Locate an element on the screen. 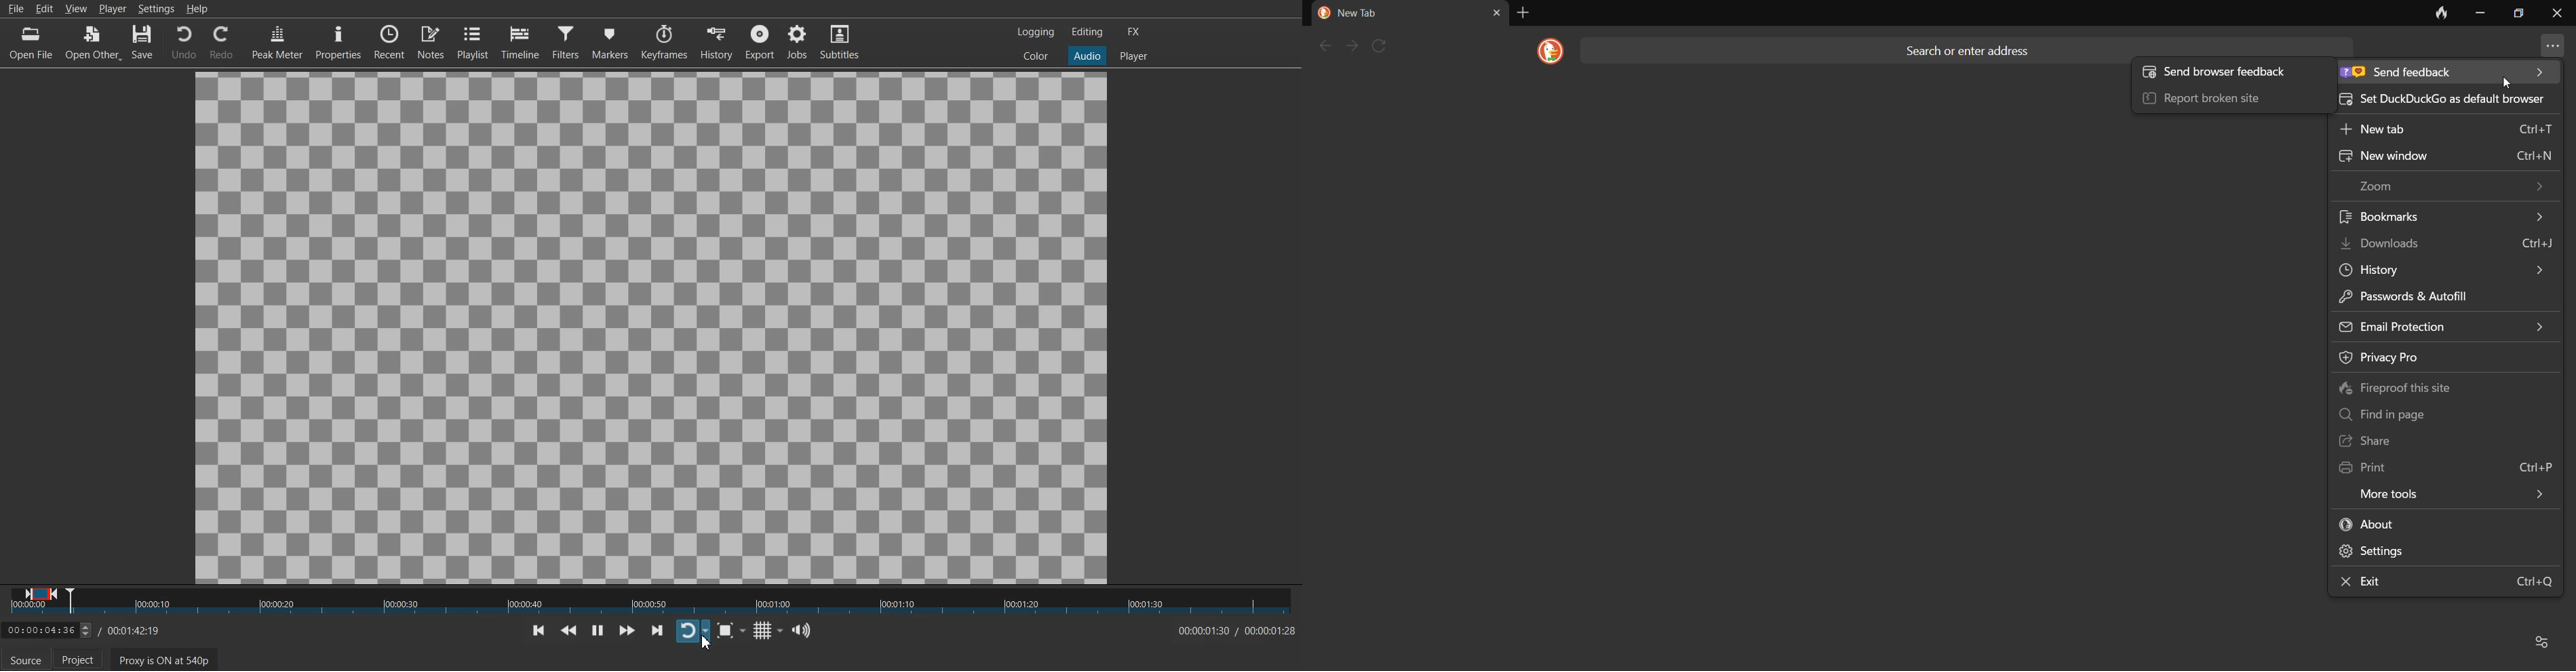  cursor is located at coordinates (2508, 84).